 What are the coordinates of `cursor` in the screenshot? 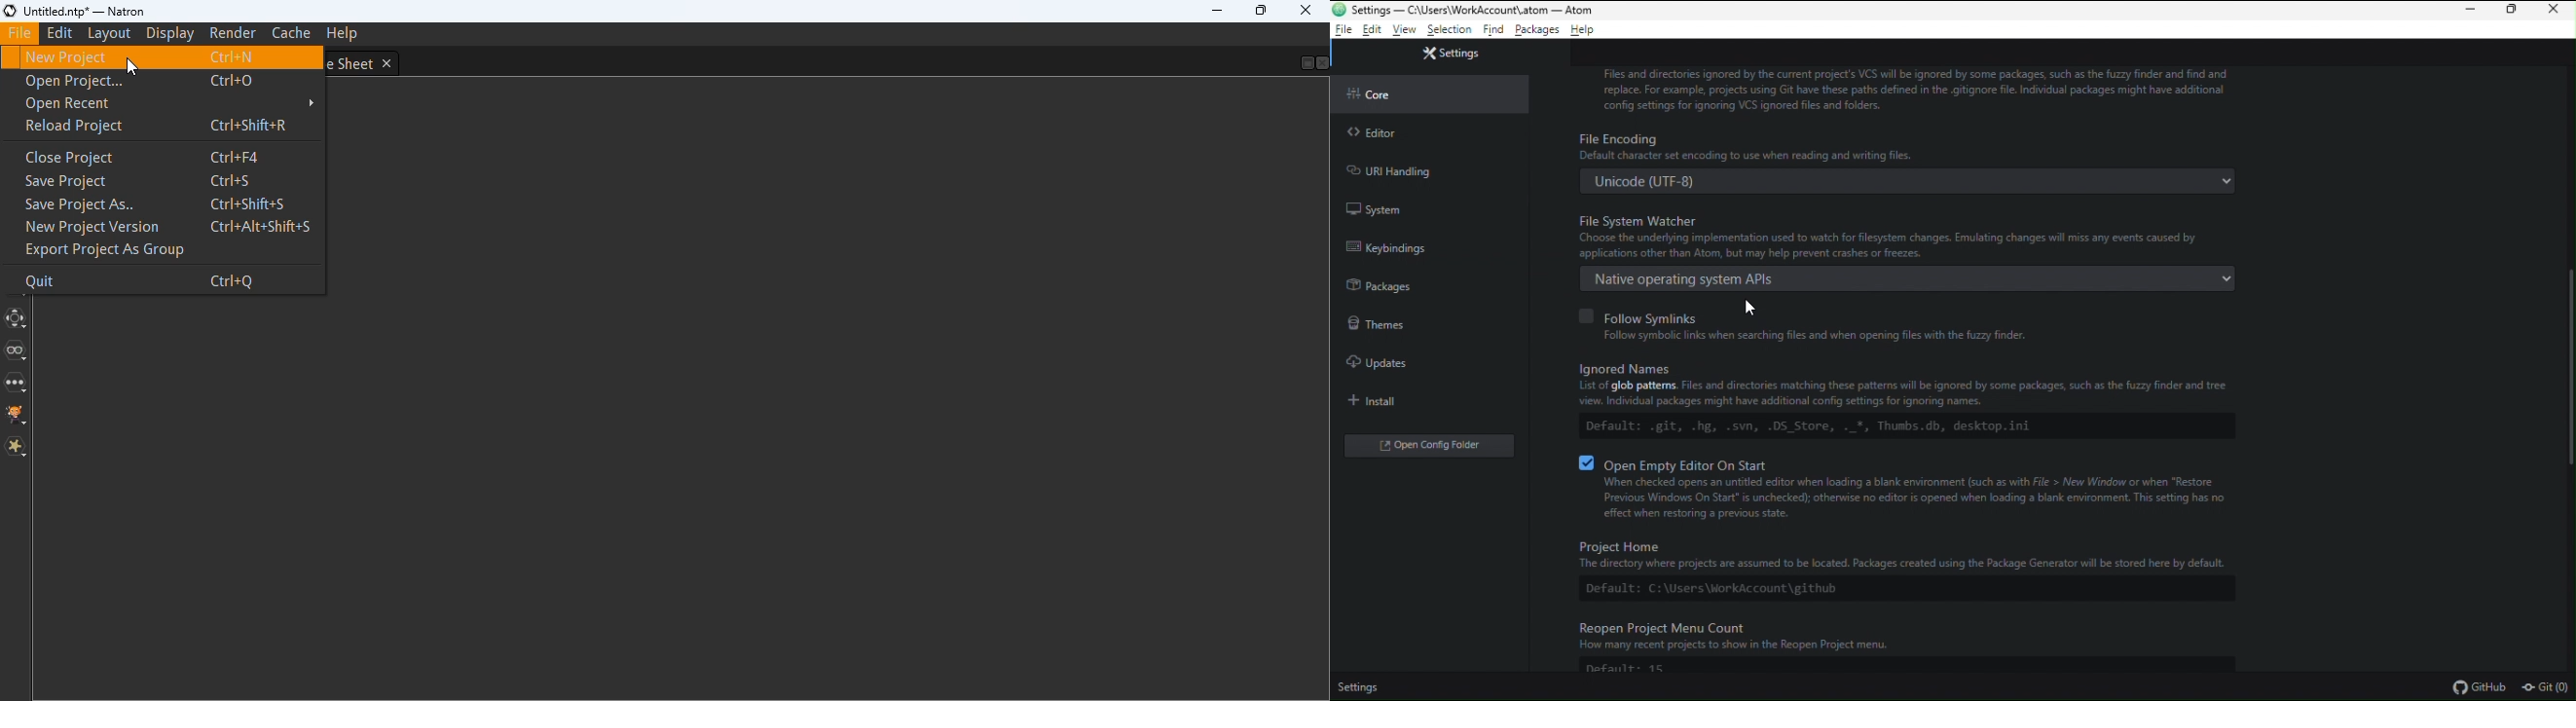 It's located at (1754, 308).